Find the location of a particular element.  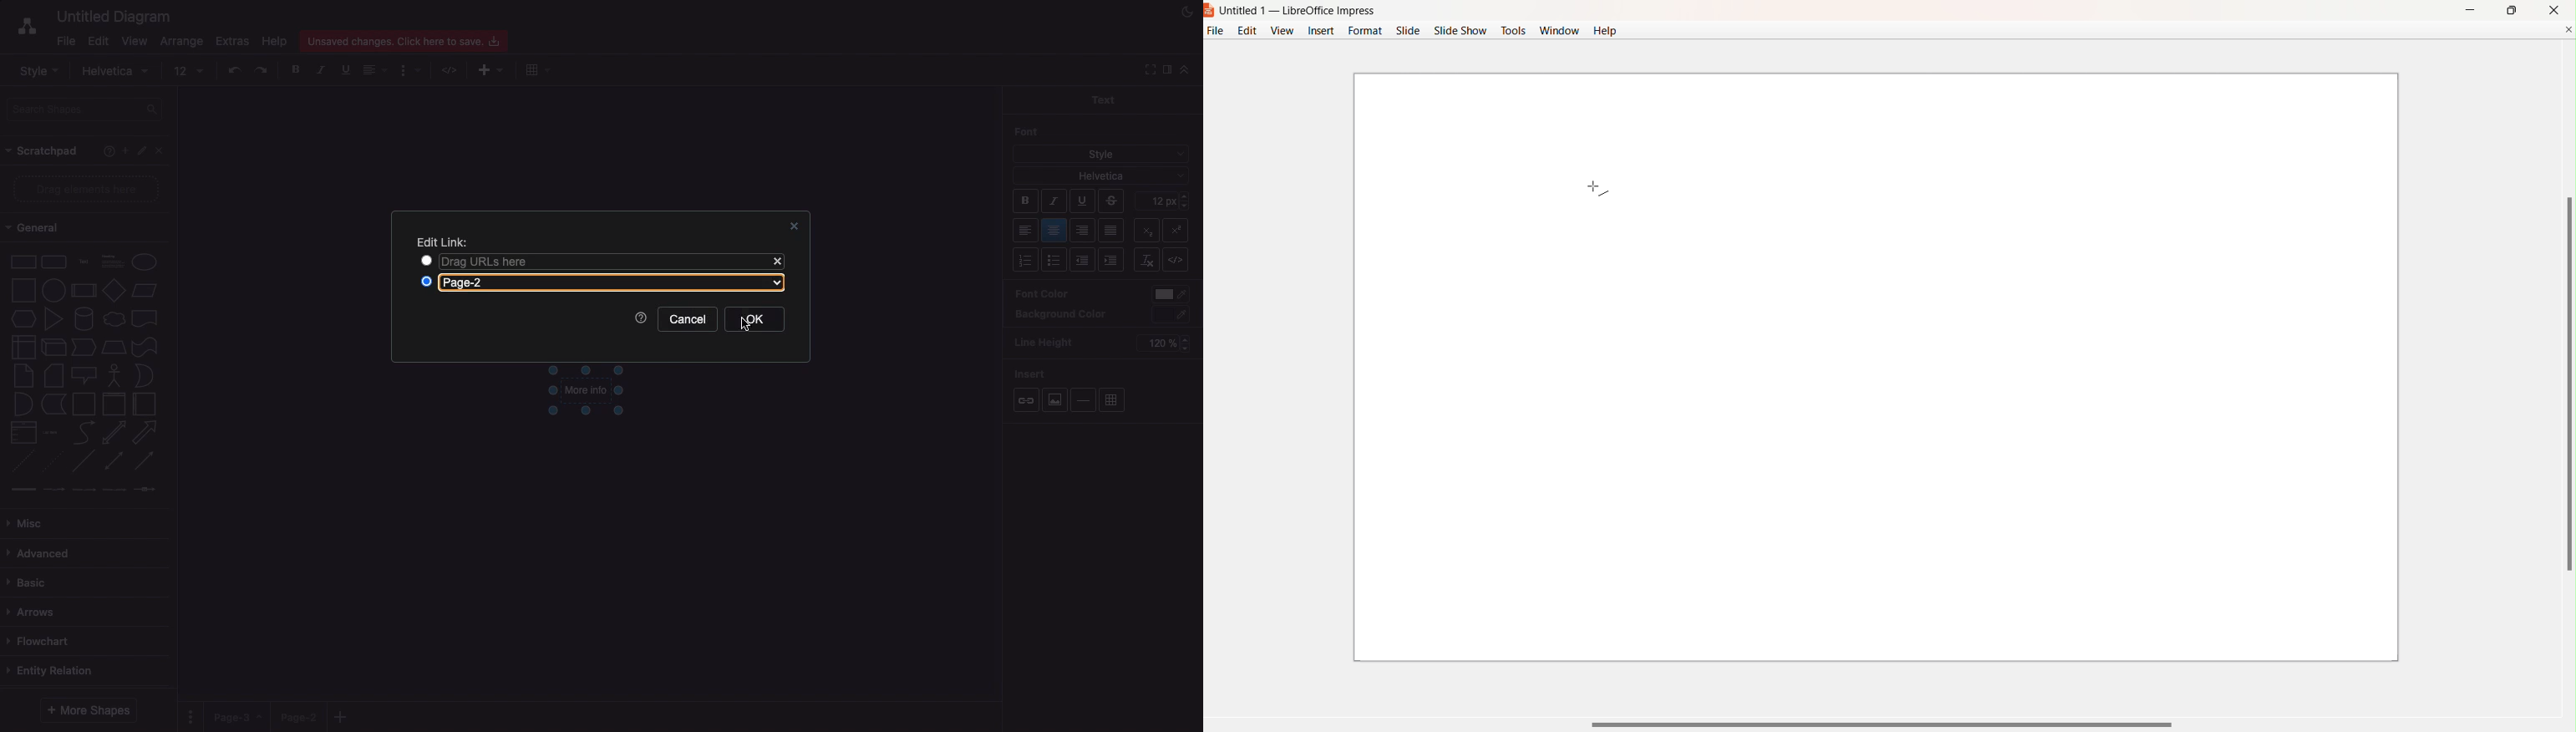

checkbox is located at coordinates (424, 260).